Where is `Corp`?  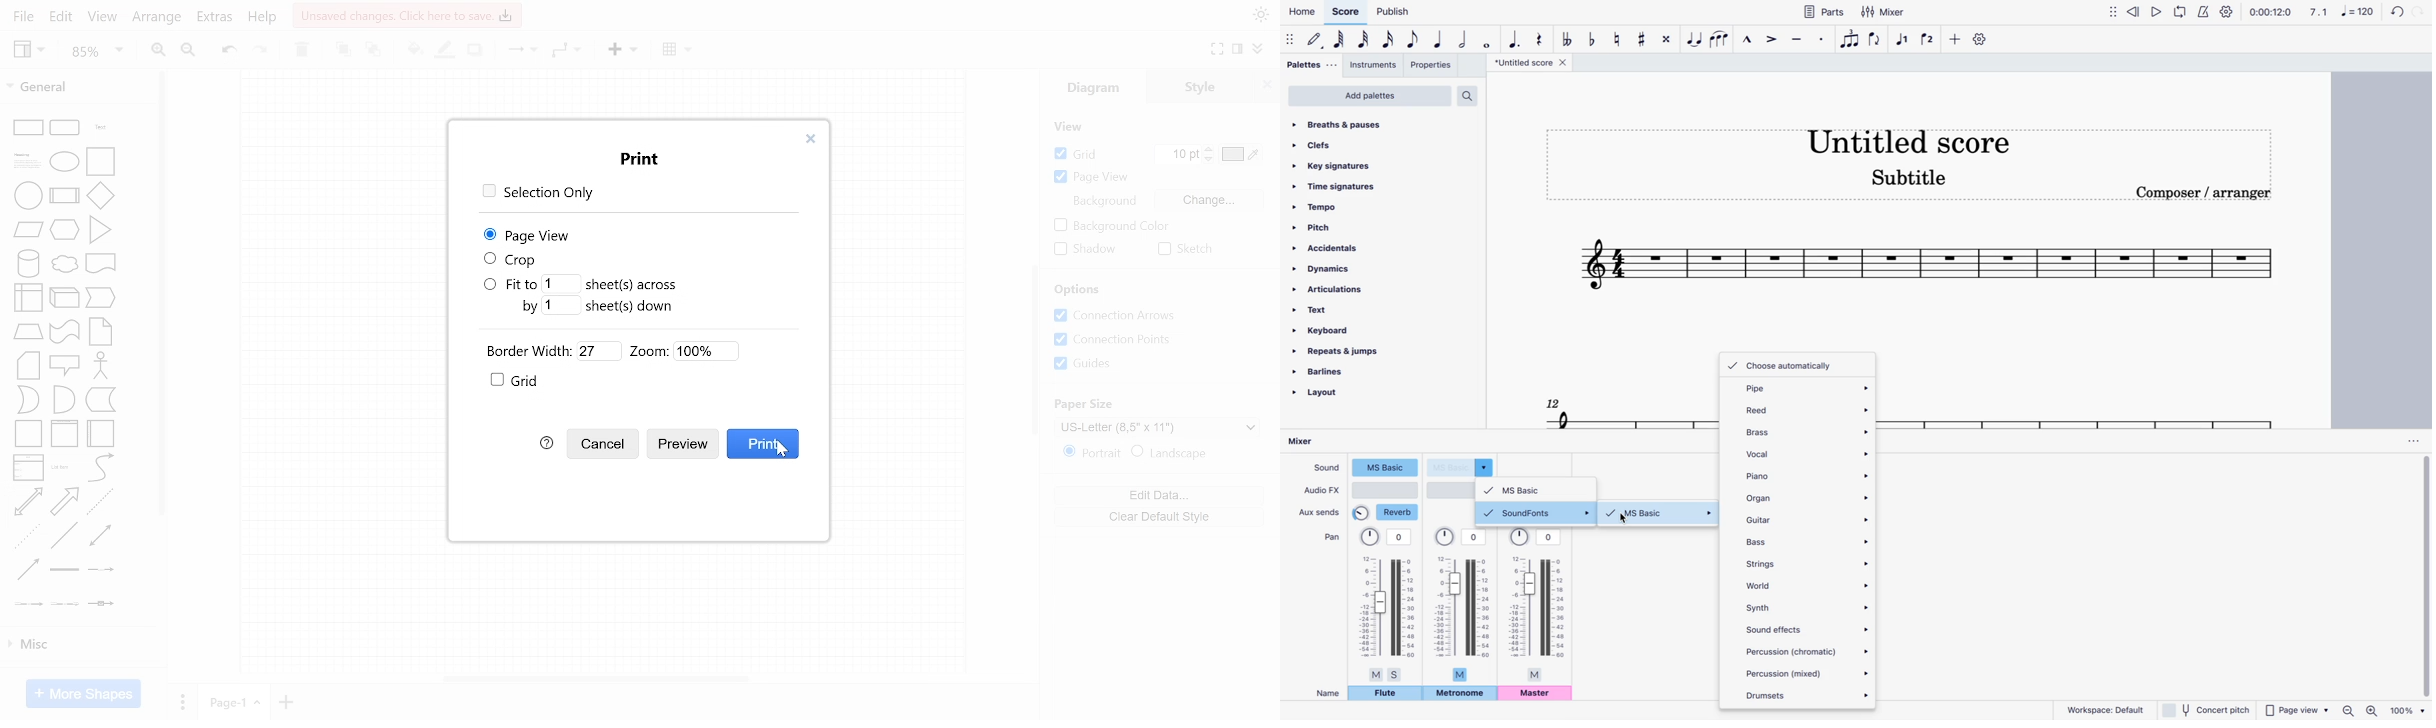 Corp is located at coordinates (512, 260).